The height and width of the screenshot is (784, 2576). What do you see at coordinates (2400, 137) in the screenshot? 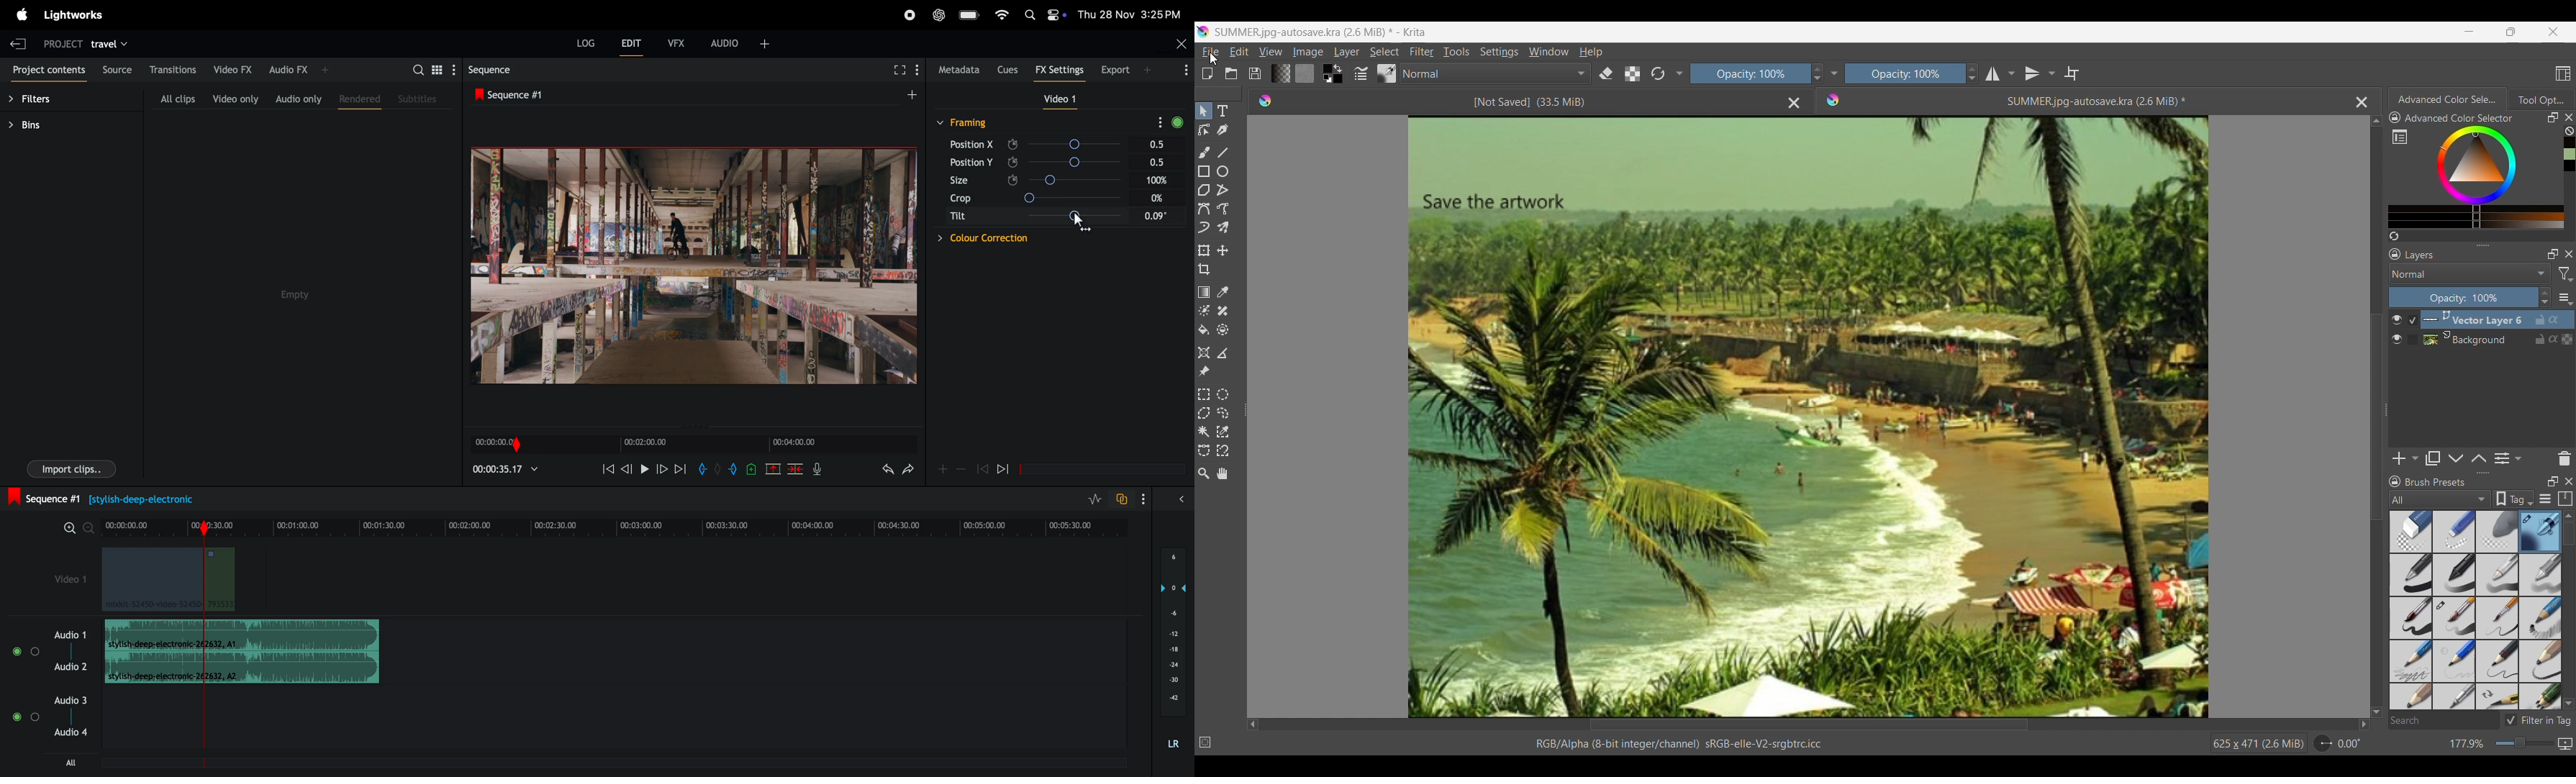
I see `Show full color setting in separate window` at bounding box center [2400, 137].